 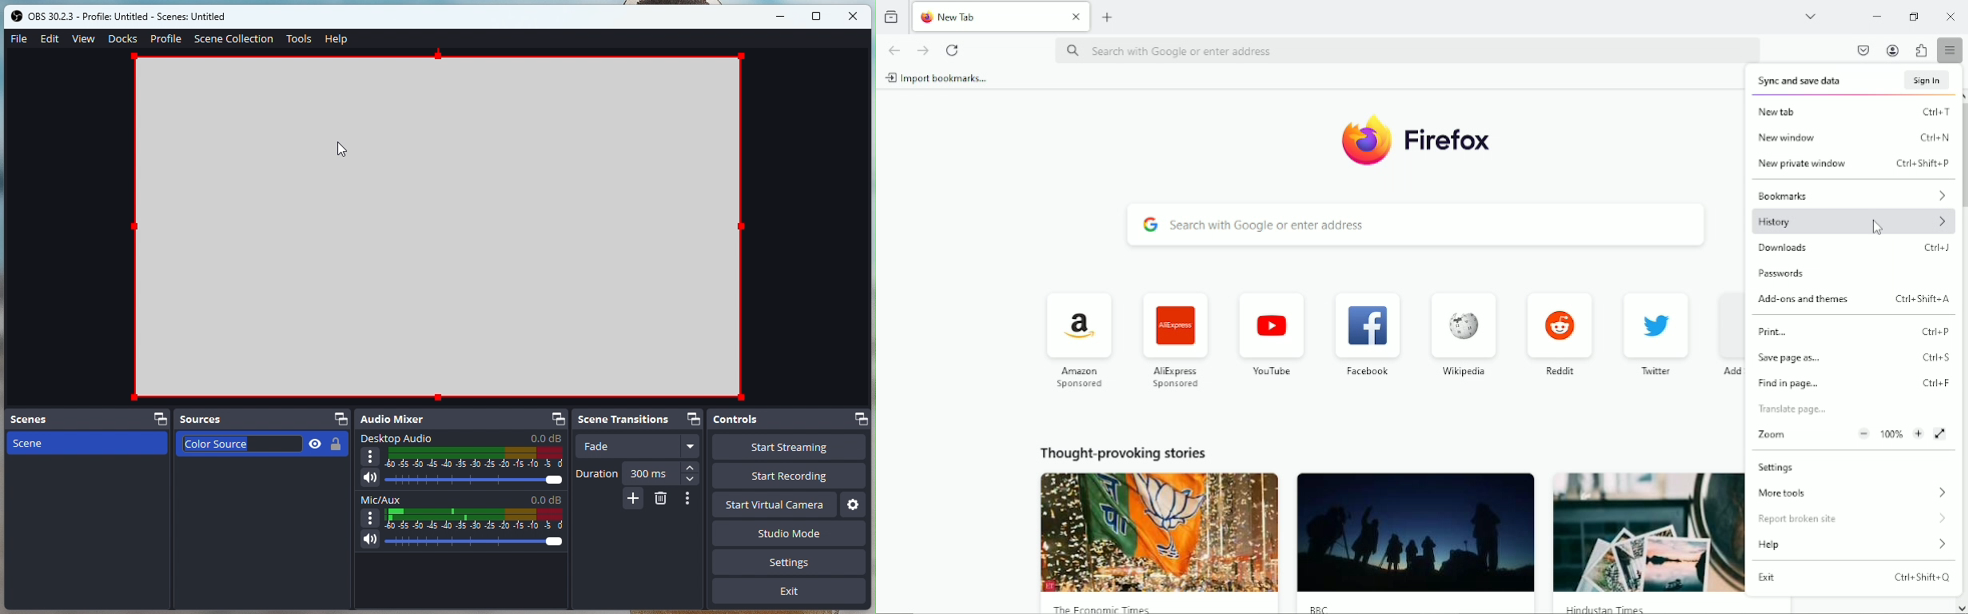 What do you see at coordinates (1649, 532) in the screenshot?
I see `image` at bounding box center [1649, 532].